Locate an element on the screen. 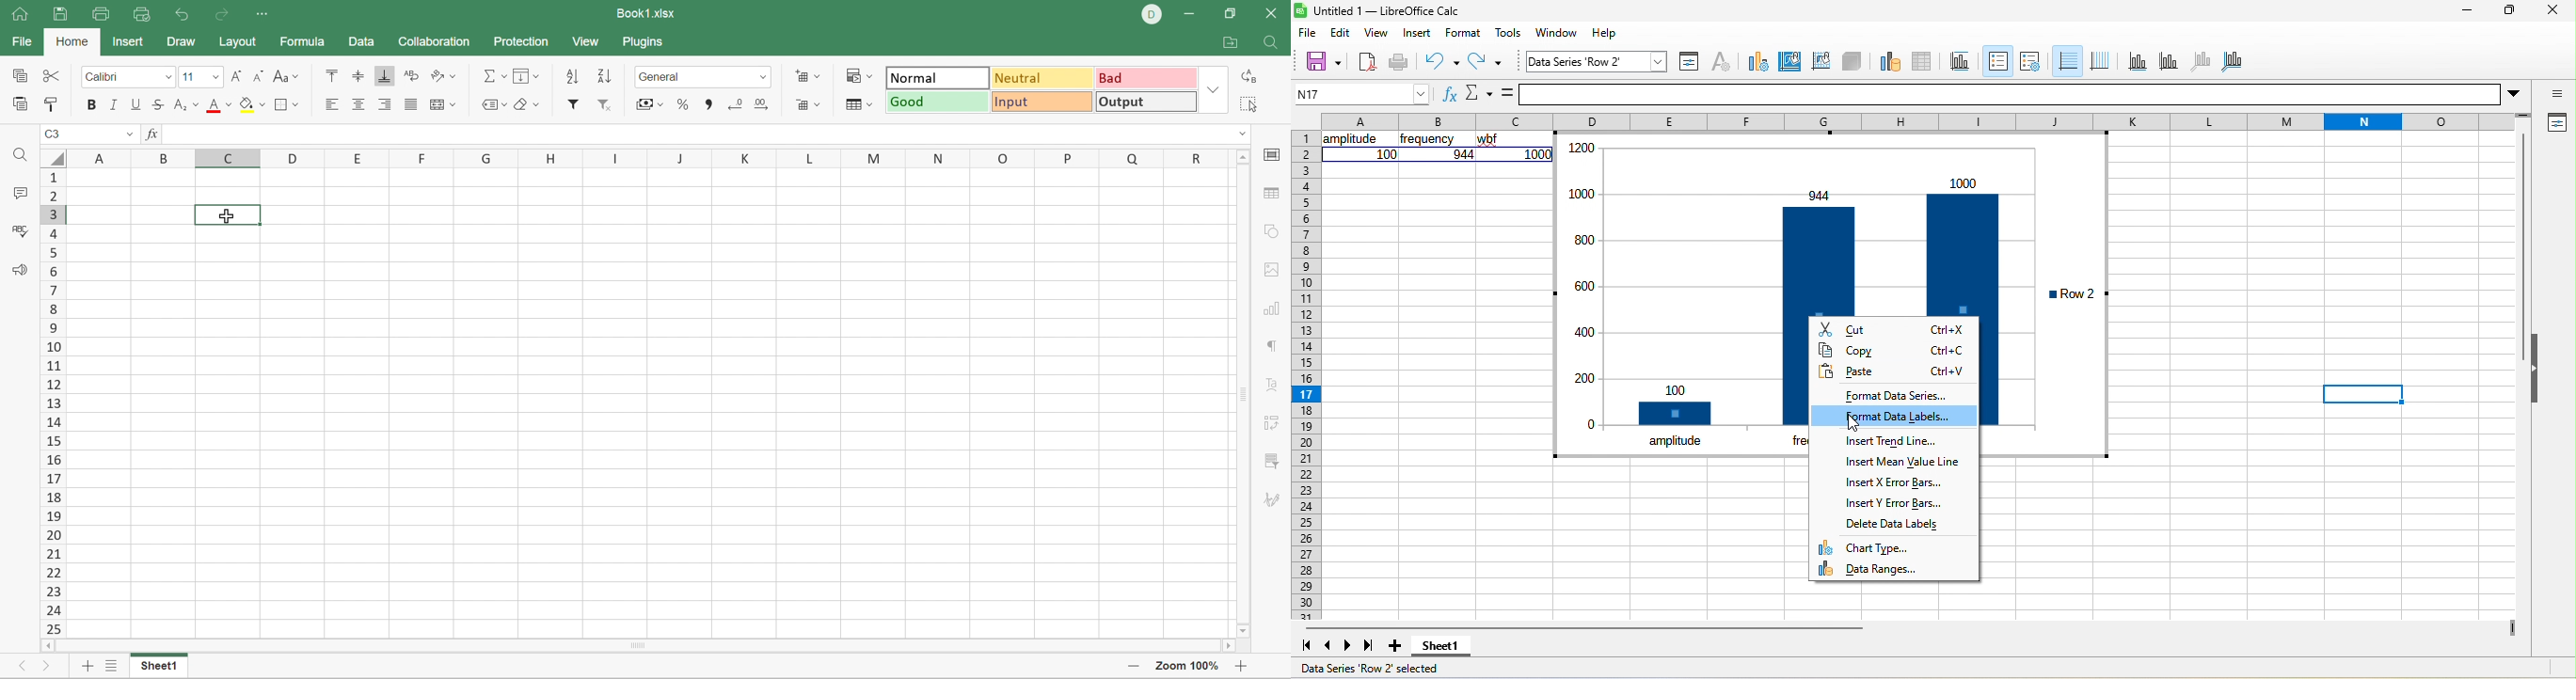  Decrease3 decimal is located at coordinates (737, 103).